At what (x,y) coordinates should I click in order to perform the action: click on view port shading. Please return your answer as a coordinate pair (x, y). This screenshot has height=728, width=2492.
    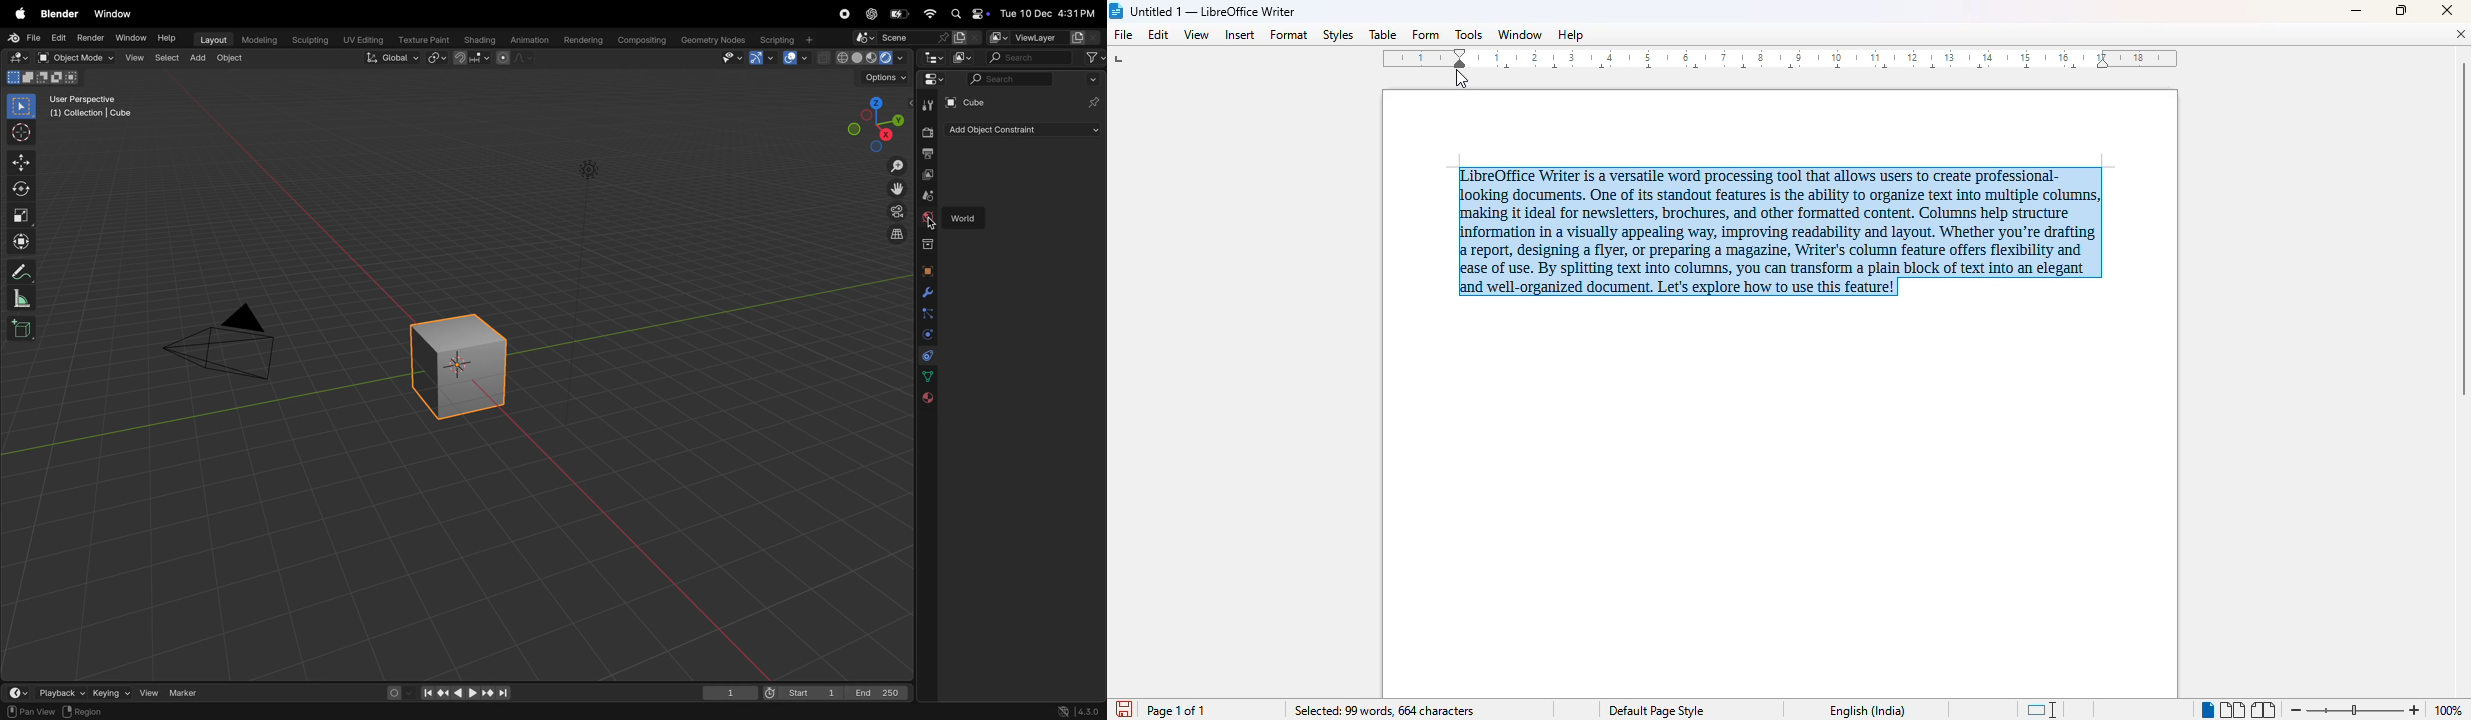
    Looking at the image, I should click on (862, 58).